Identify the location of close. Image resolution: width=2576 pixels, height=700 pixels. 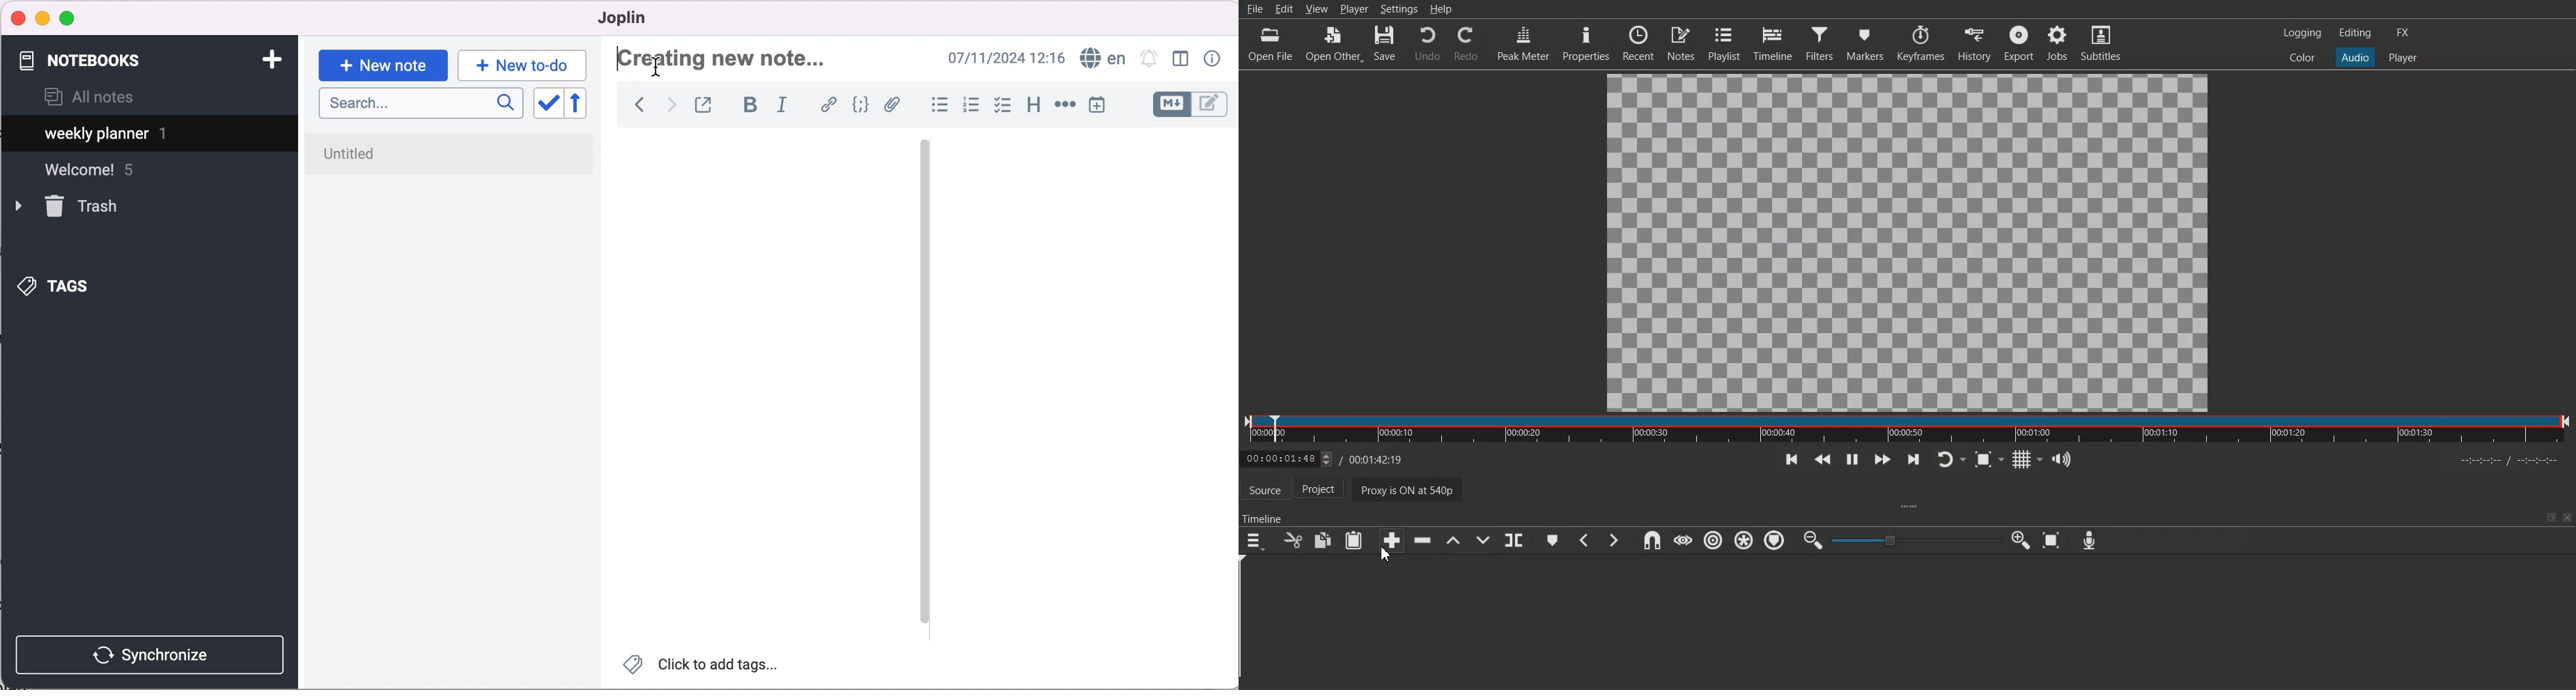
(19, 18).